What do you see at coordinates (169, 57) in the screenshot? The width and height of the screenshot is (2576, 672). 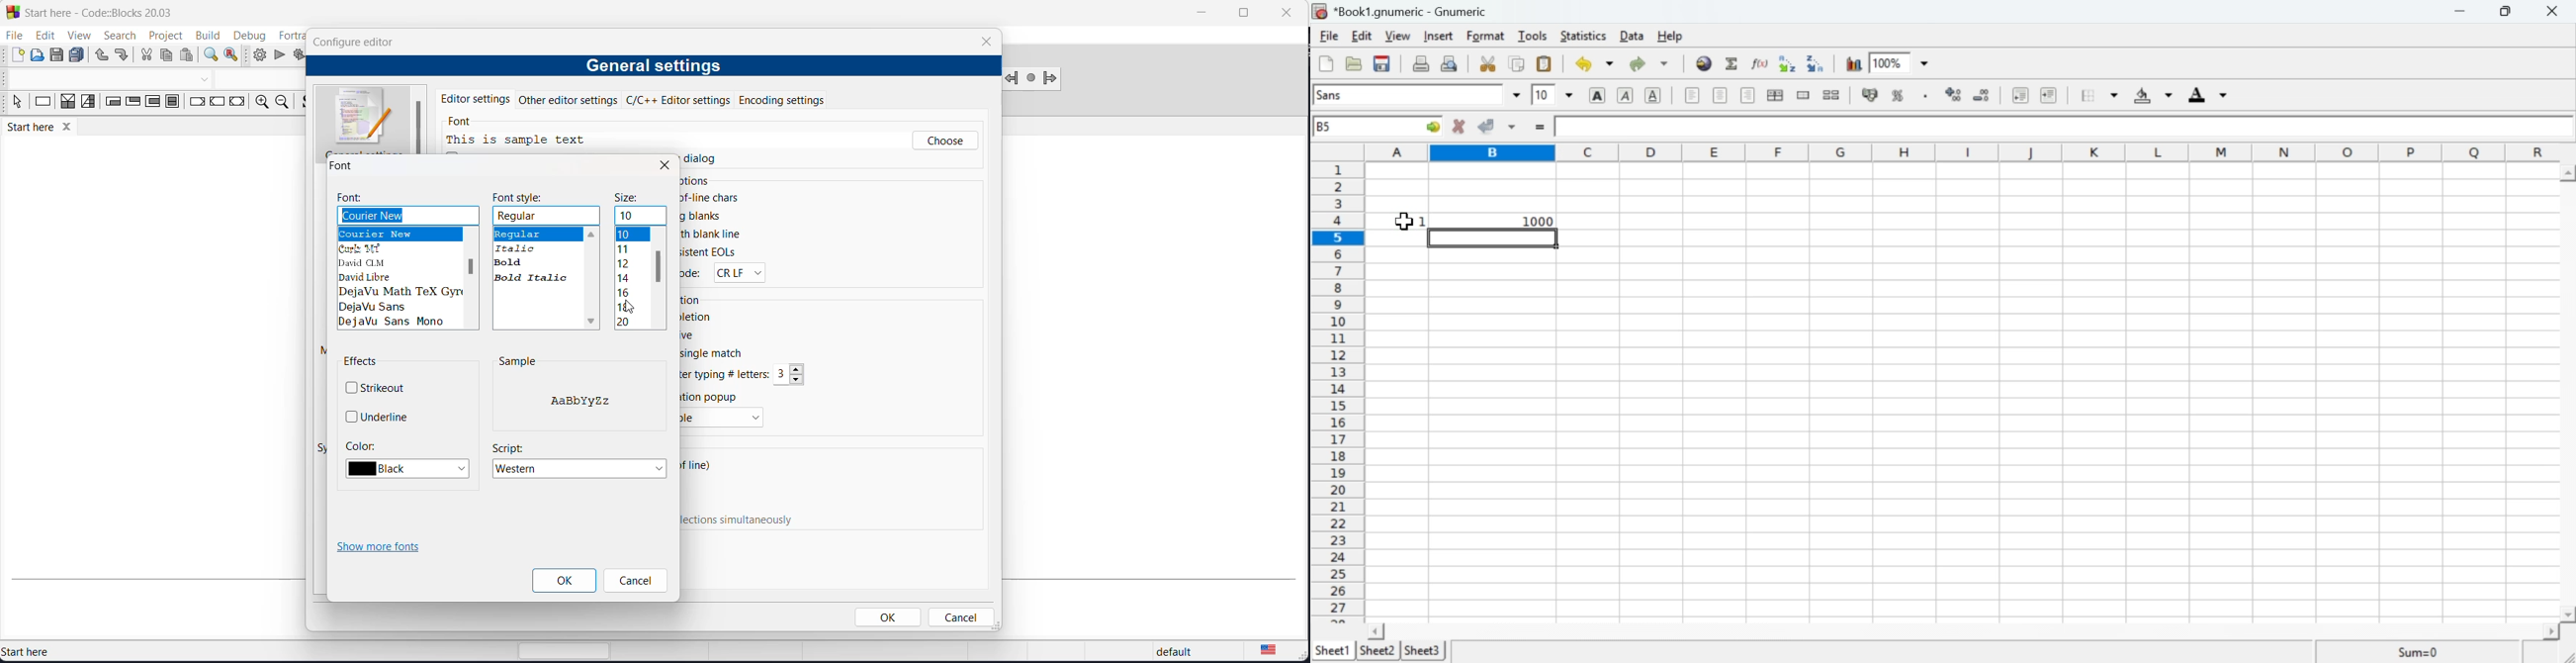 I see `copy` at bounding box center [169, 57].